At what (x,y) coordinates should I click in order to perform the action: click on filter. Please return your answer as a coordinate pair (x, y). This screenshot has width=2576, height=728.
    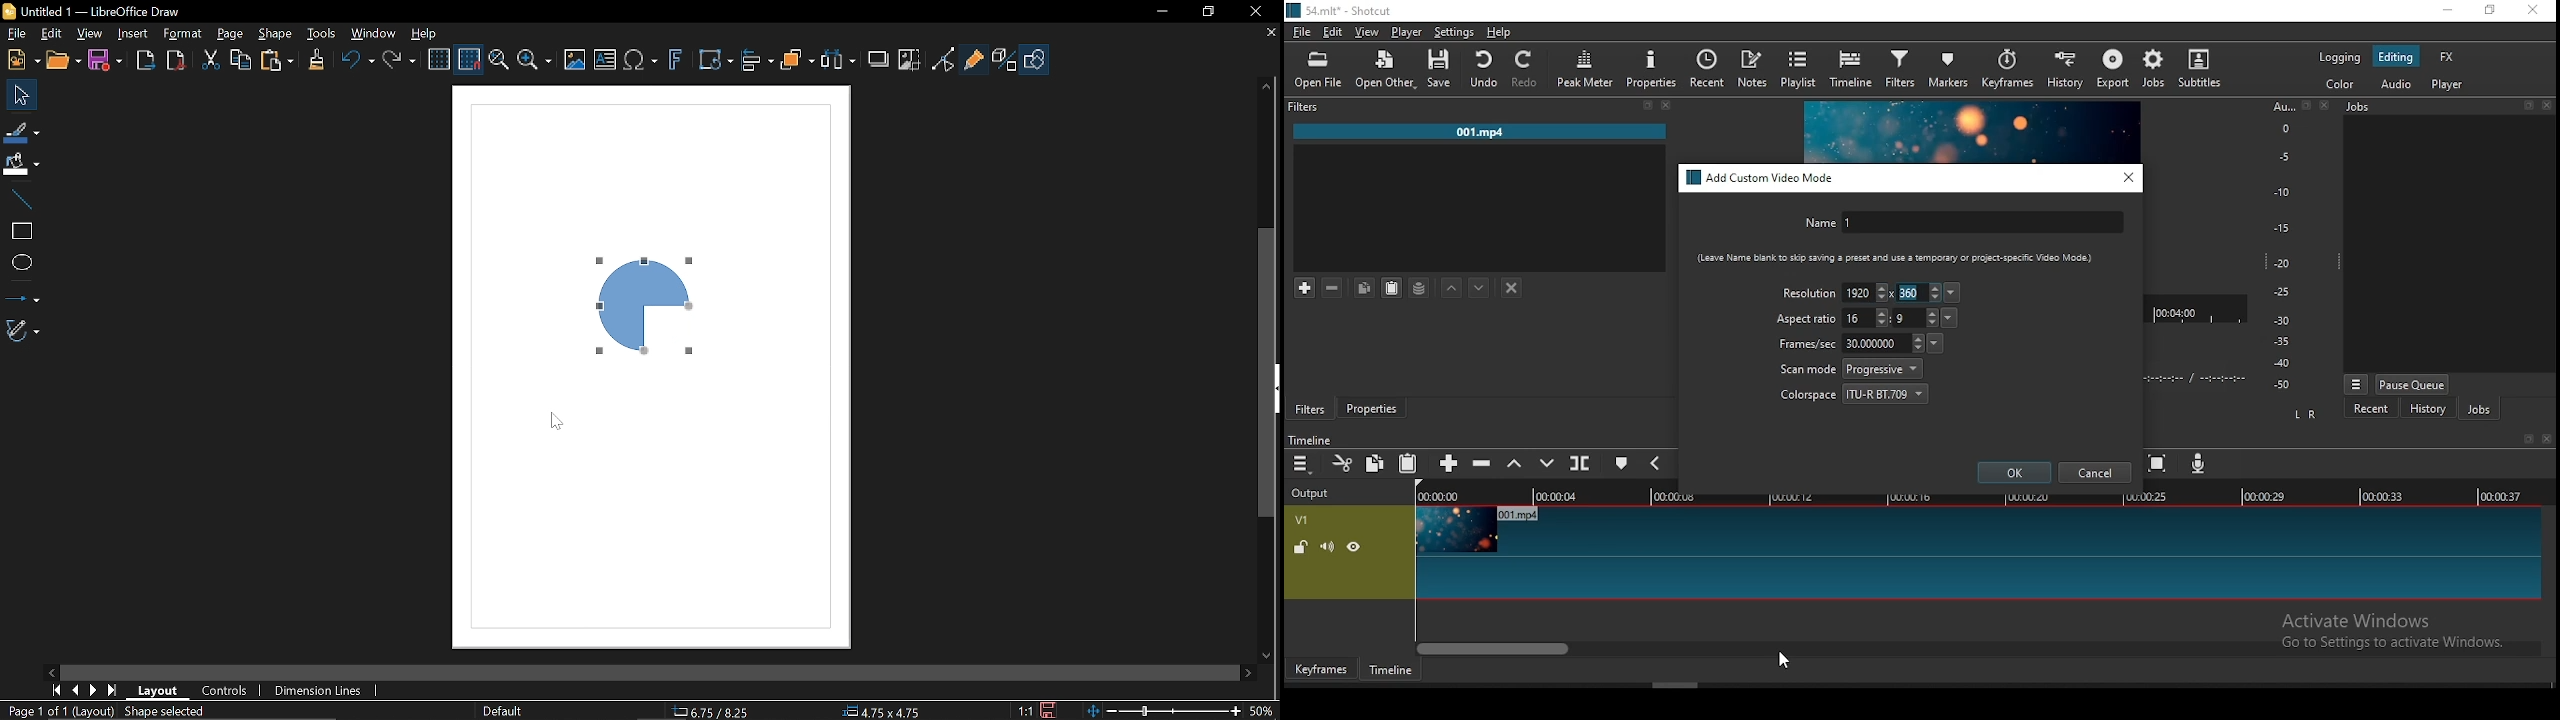
    Looking at the image, I should click on (1901, 70).